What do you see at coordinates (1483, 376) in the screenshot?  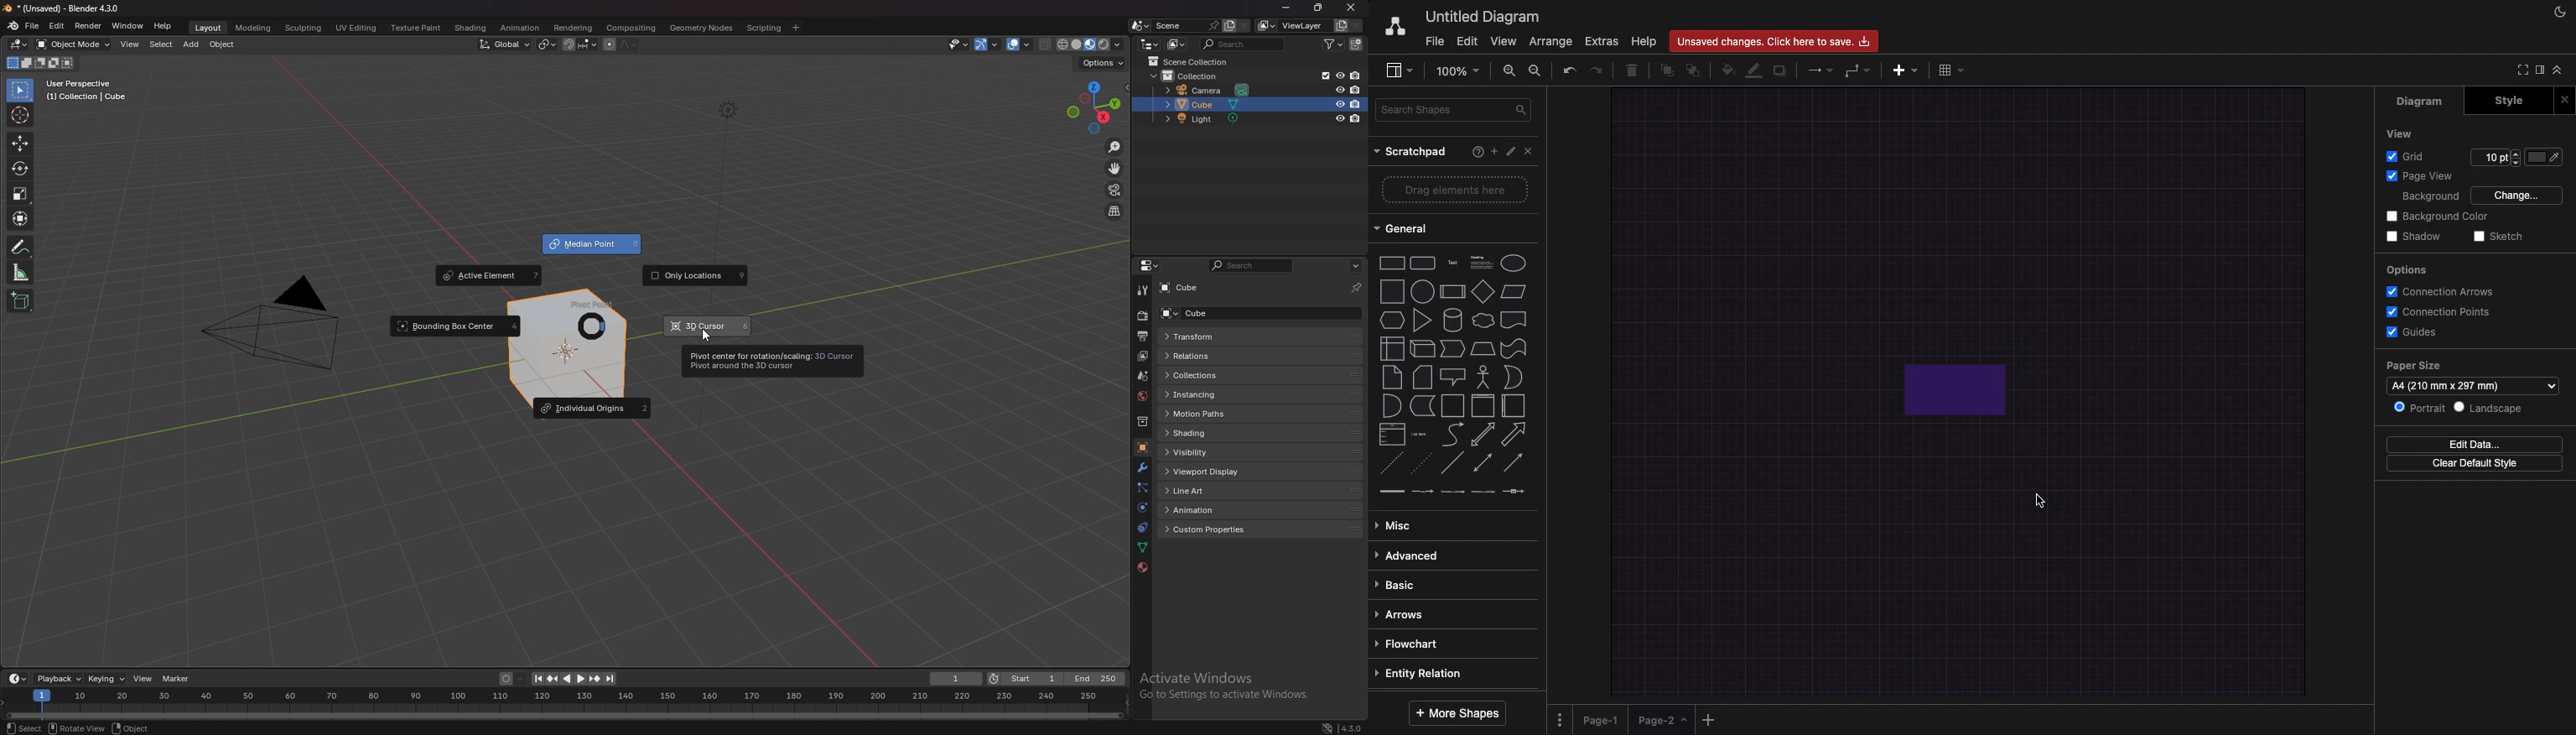 I see `actor` at bounding box center [1483, 376].